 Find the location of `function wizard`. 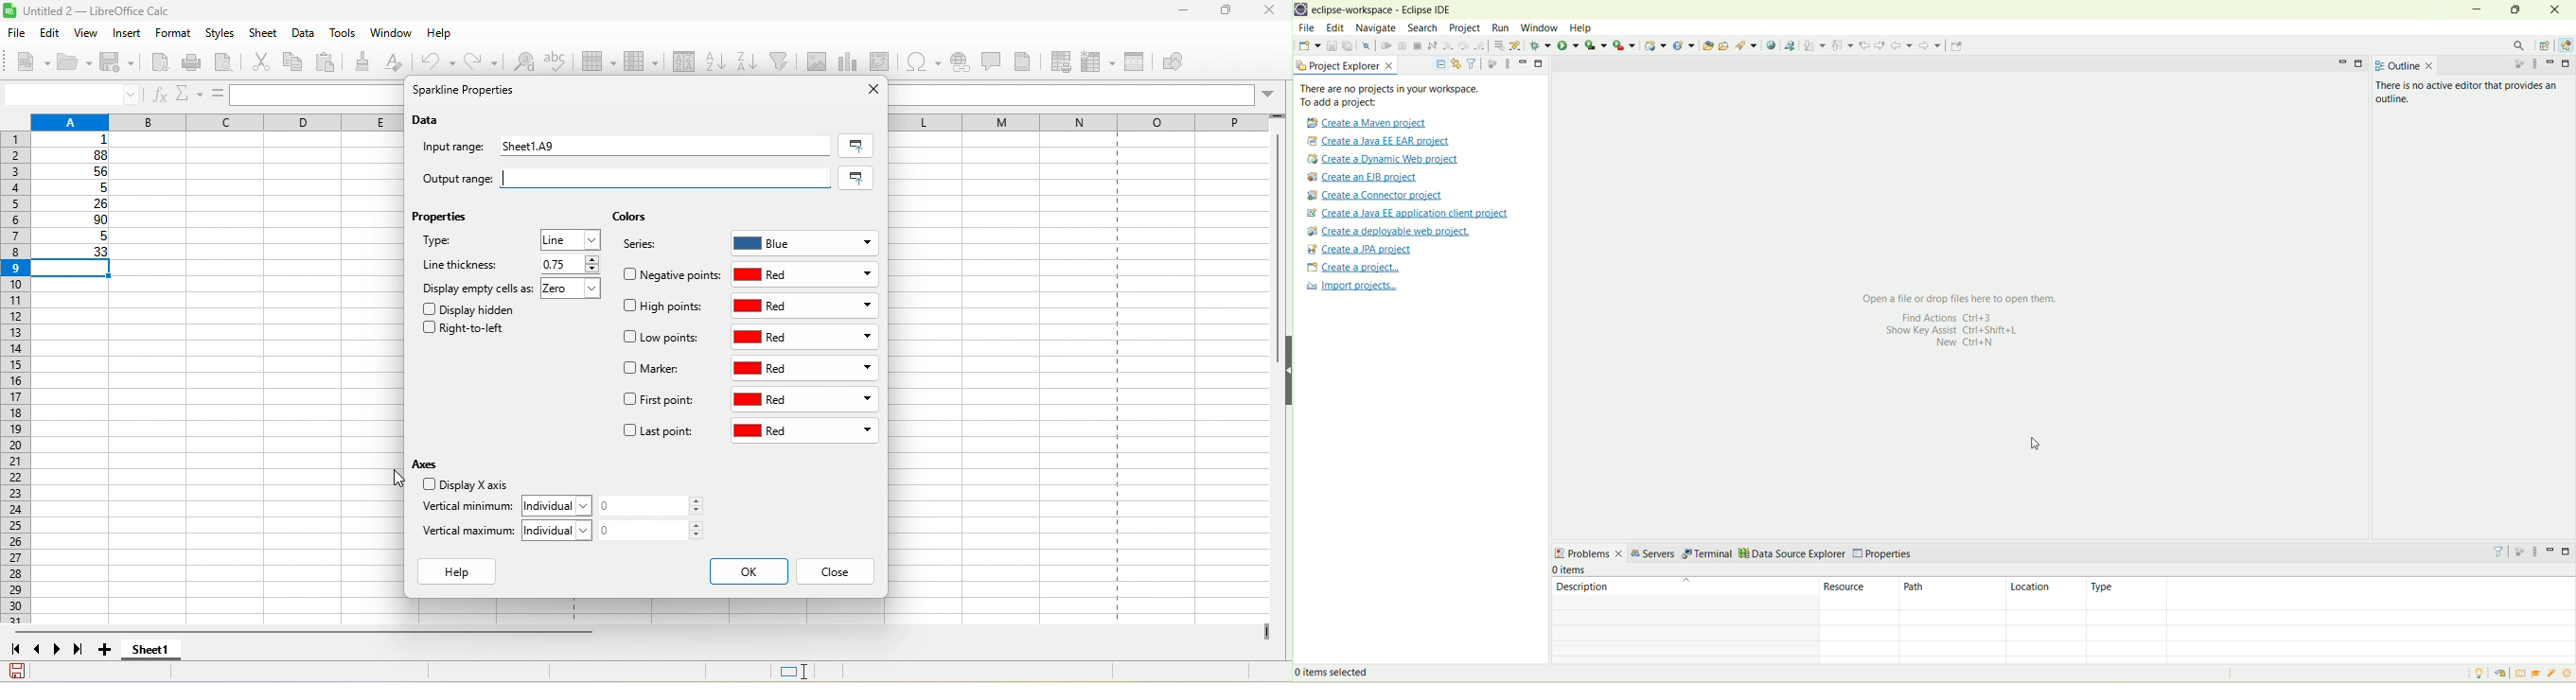

function wizard is located at coordinates (160, 96).